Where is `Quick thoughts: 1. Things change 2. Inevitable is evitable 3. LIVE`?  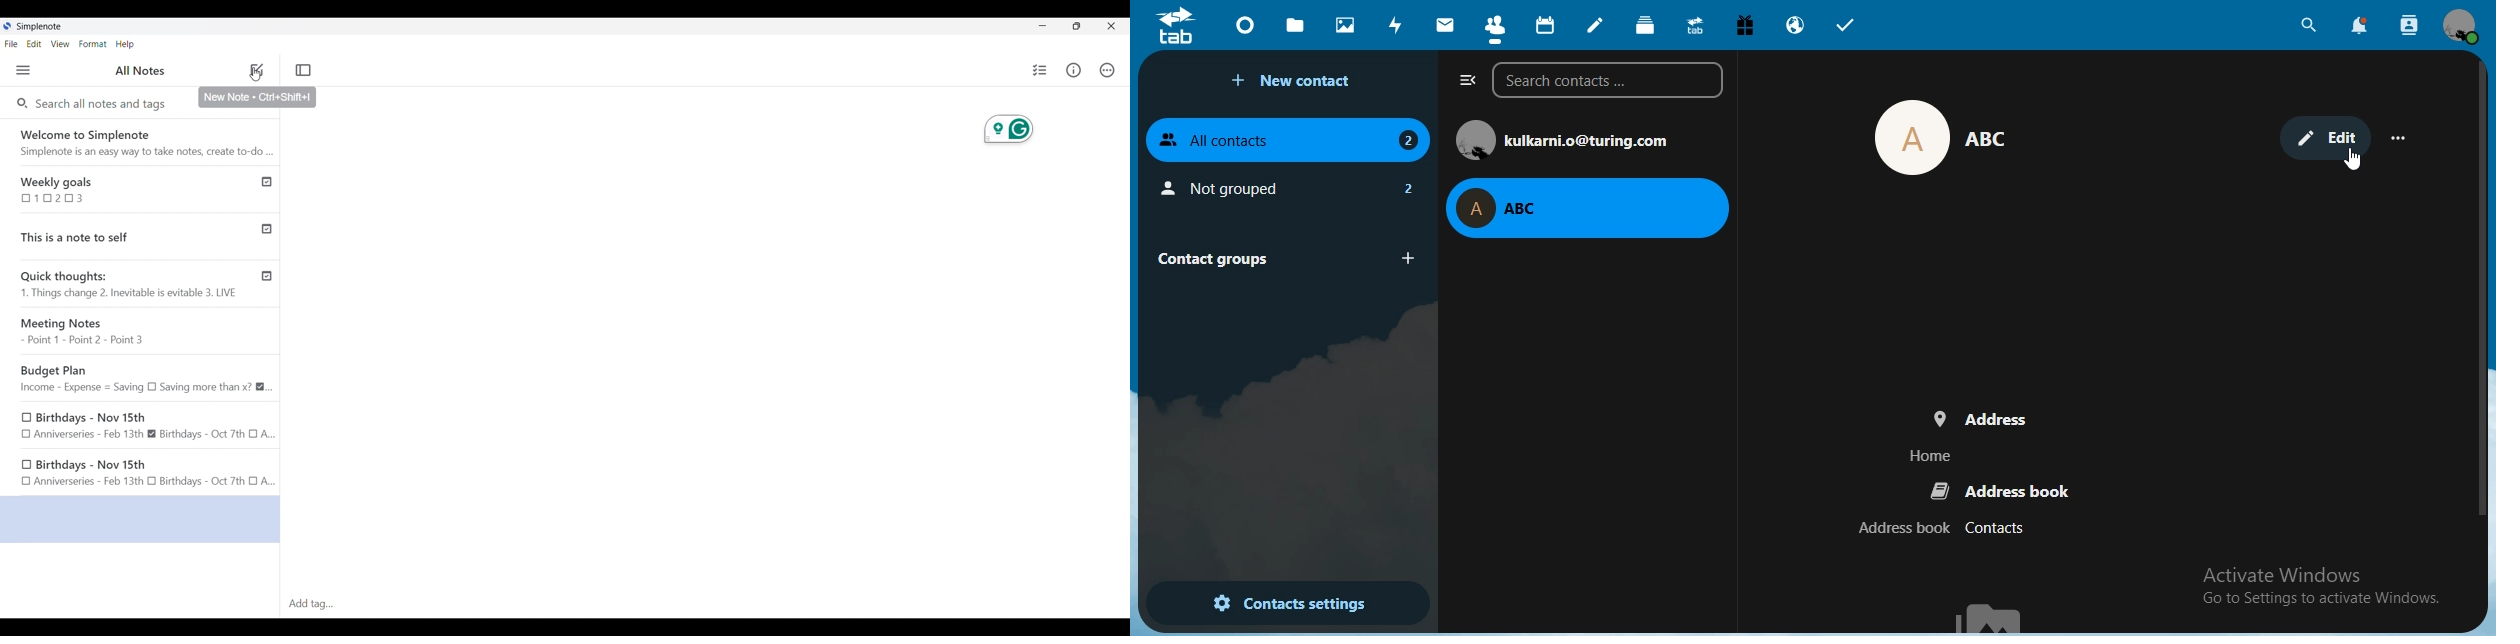
Quick thoughts: 1. Things change 2. Inevitable is evitable 3. LIVE is located at coordinates (128, 286).